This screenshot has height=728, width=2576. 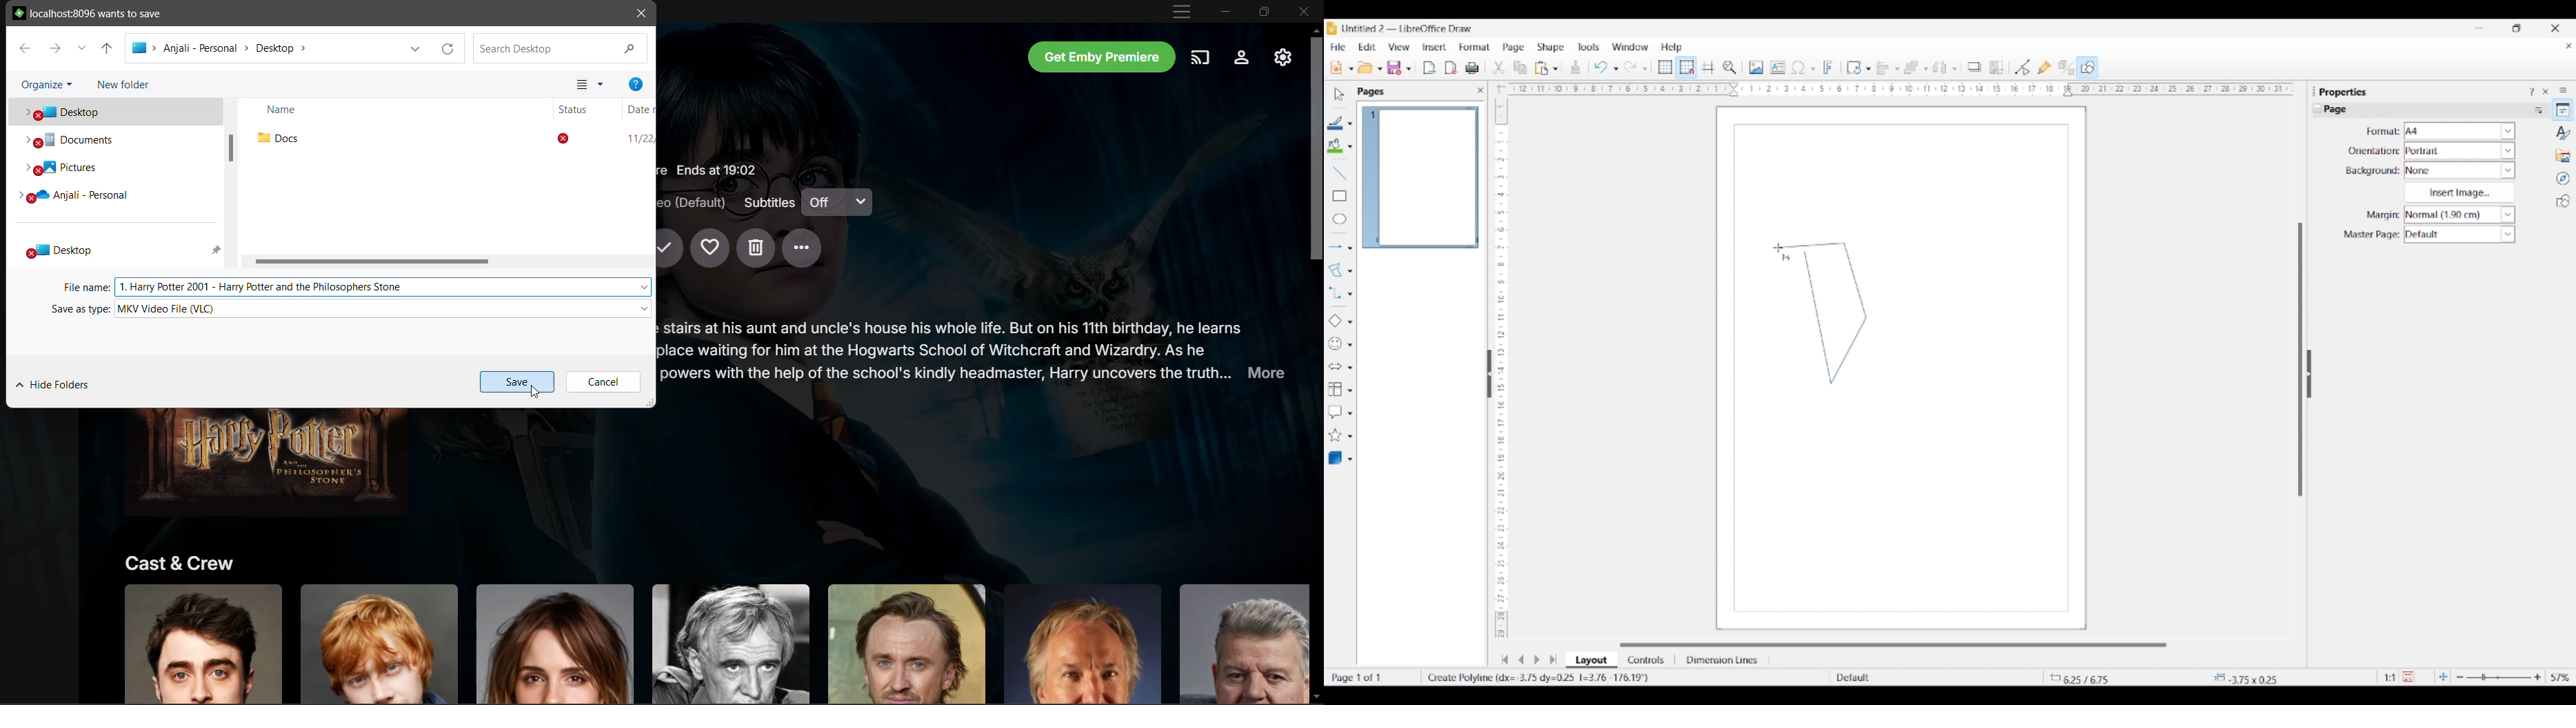 What do you see at coordinates (1379, 69) in the screenshot?
I see `Open document options` at bounding box center [1379, 69].